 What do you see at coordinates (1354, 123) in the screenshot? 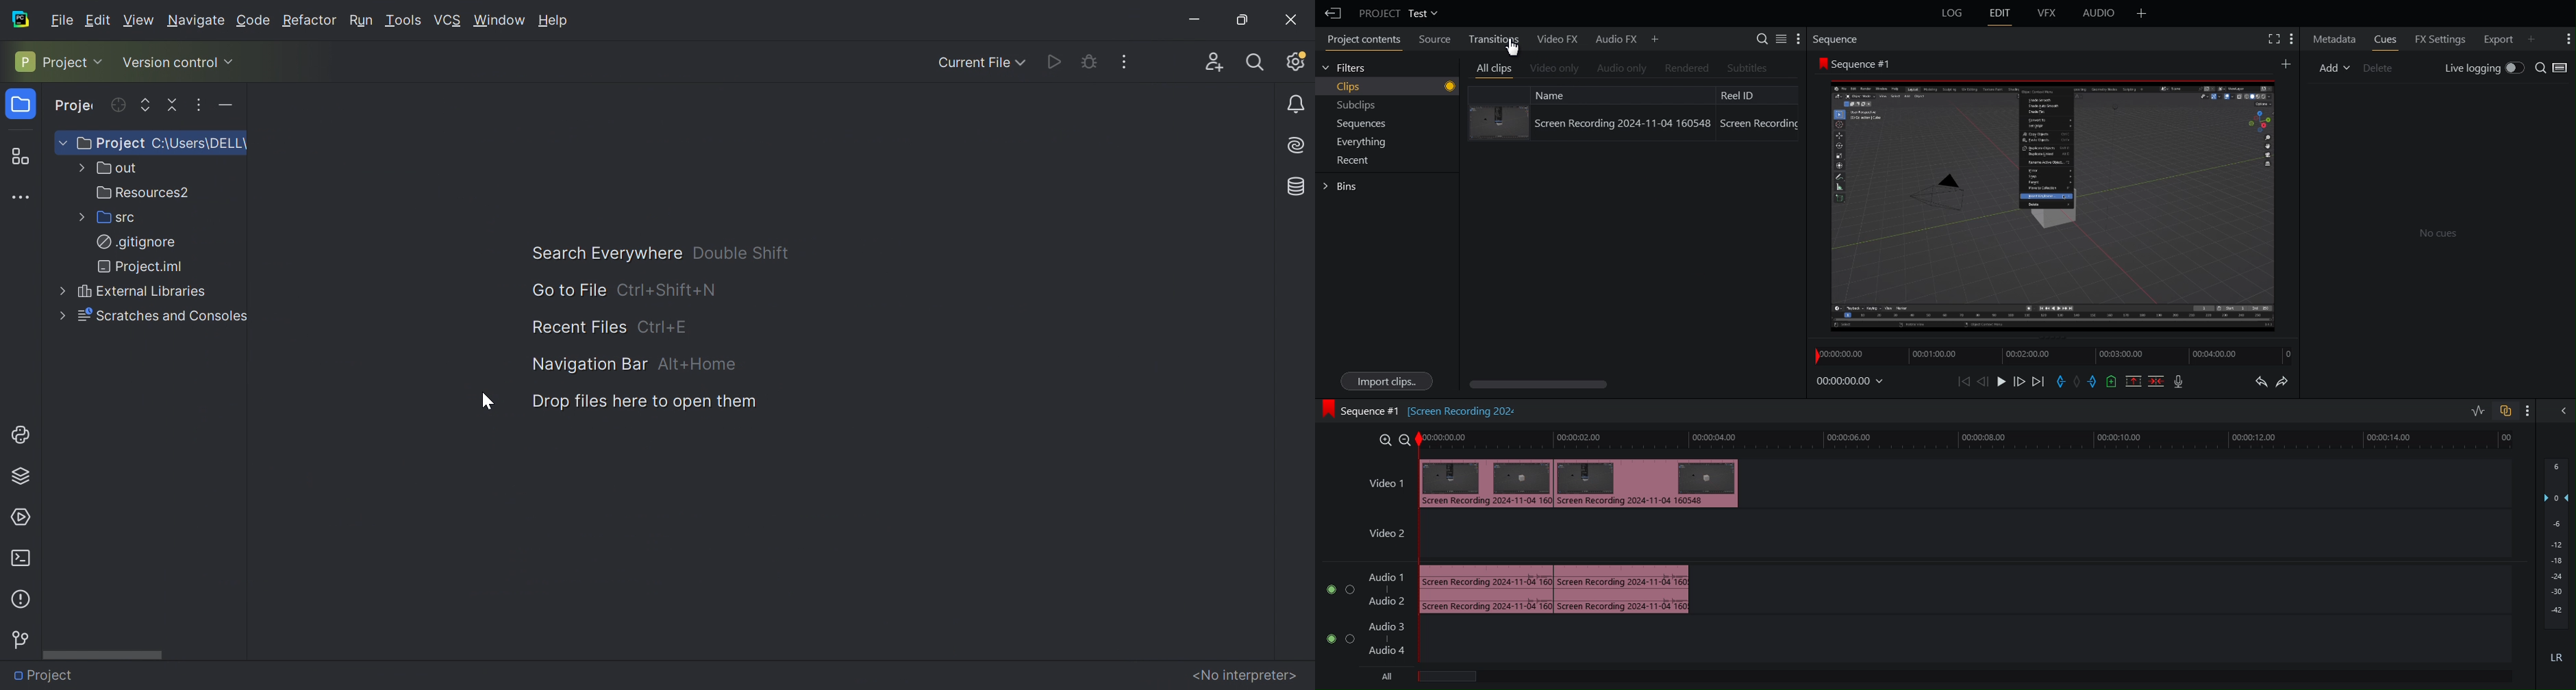
I see `Sequences` at bounding box center [1354, 123].